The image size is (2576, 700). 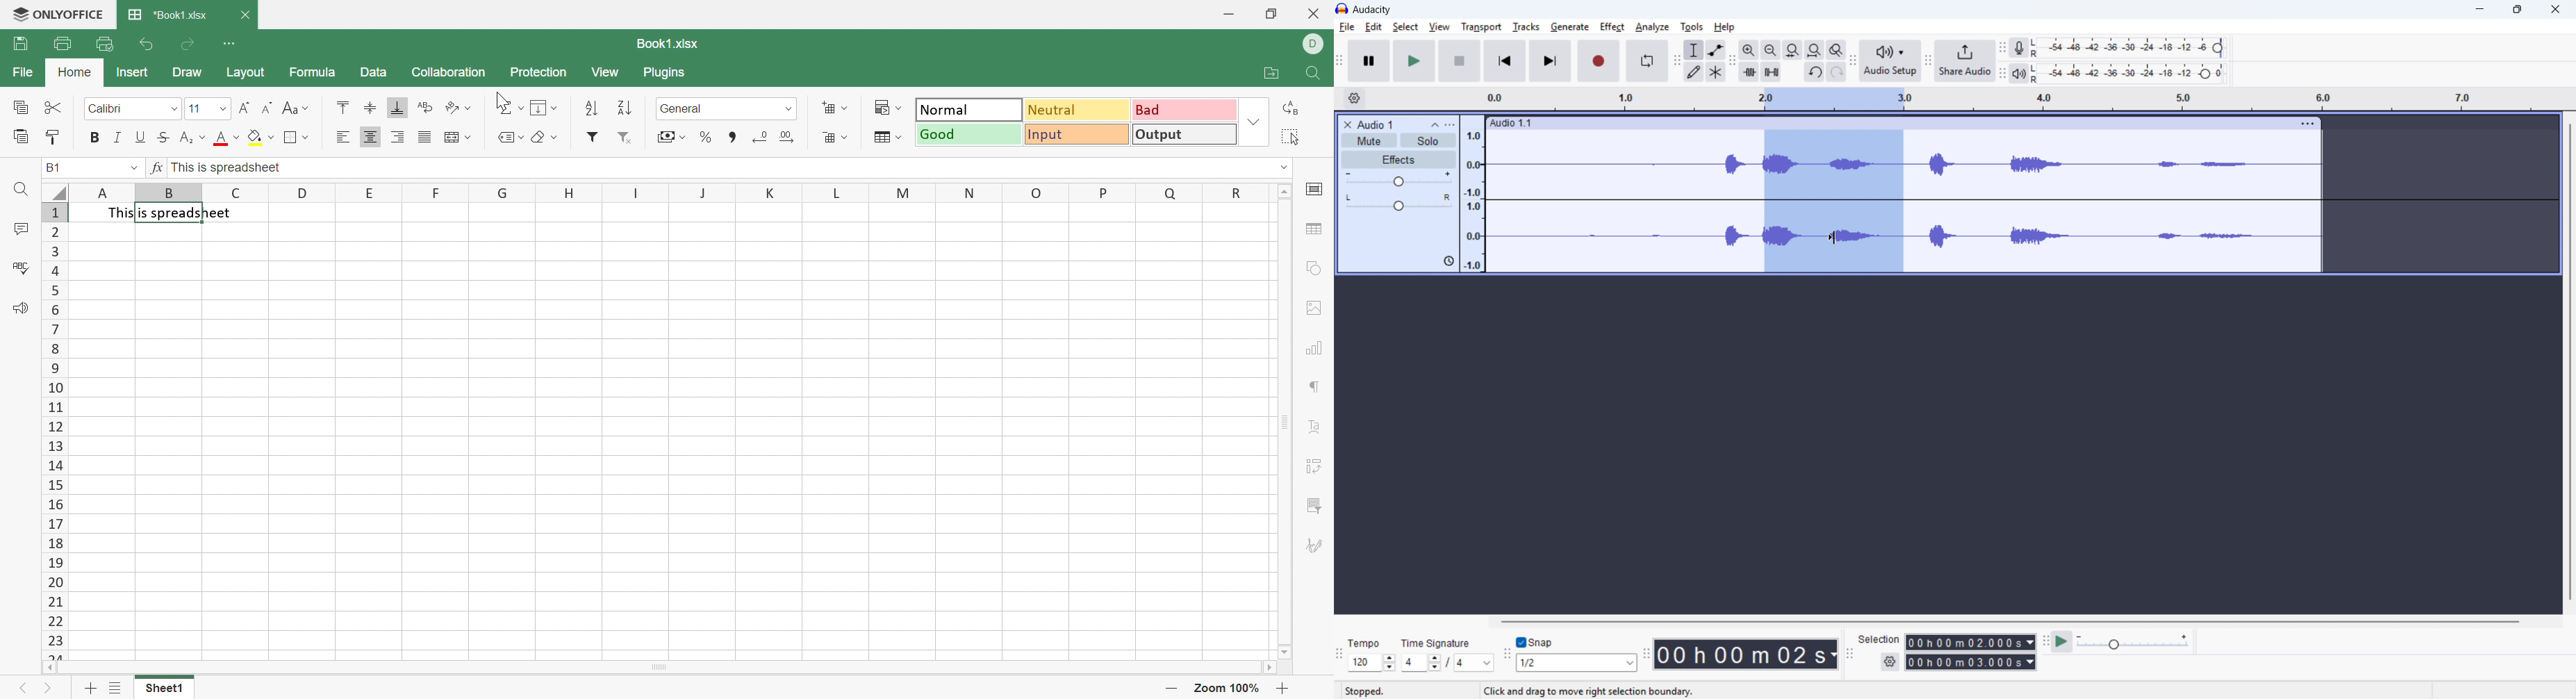 I want to click on *Book1.xlsx, so click(x=167, y=15).